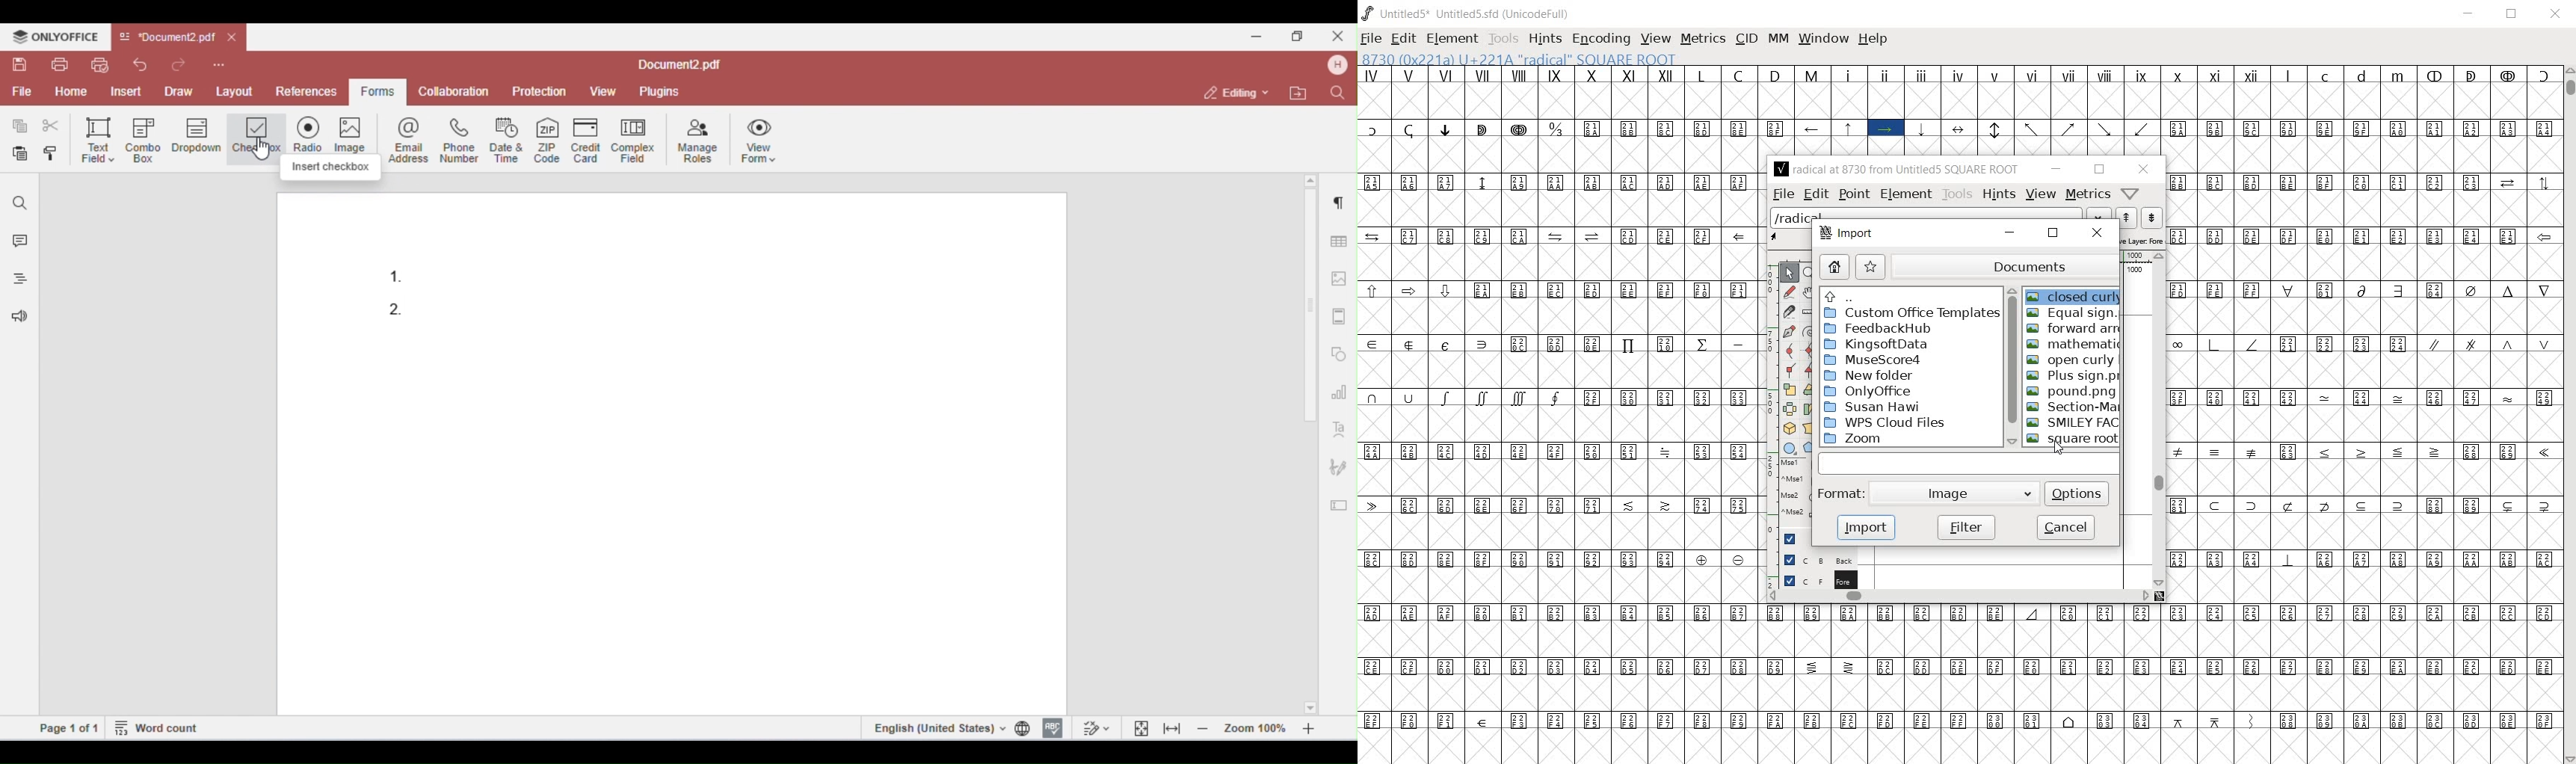 The height and width of the screenshot is (784, 2576). I want to click on options, so click(2078, 493).